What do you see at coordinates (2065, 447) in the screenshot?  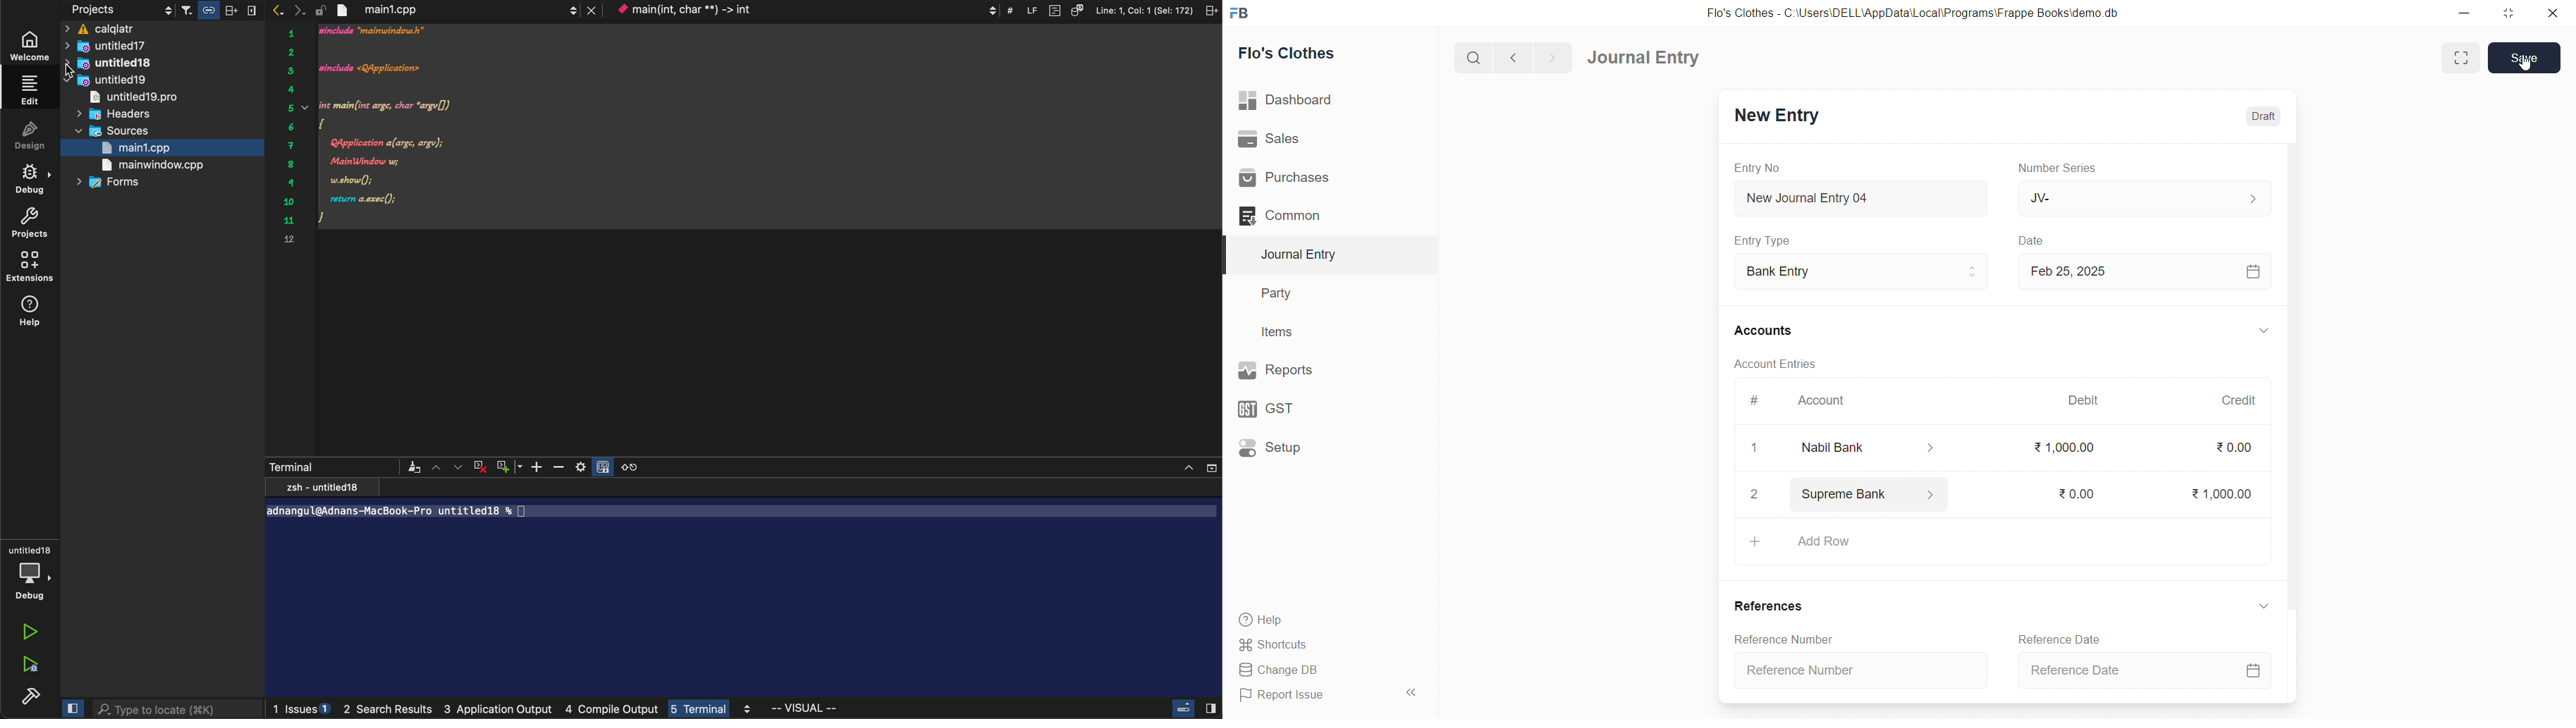 I see `₹ 1000.00` at bounding box center [2065, 447].